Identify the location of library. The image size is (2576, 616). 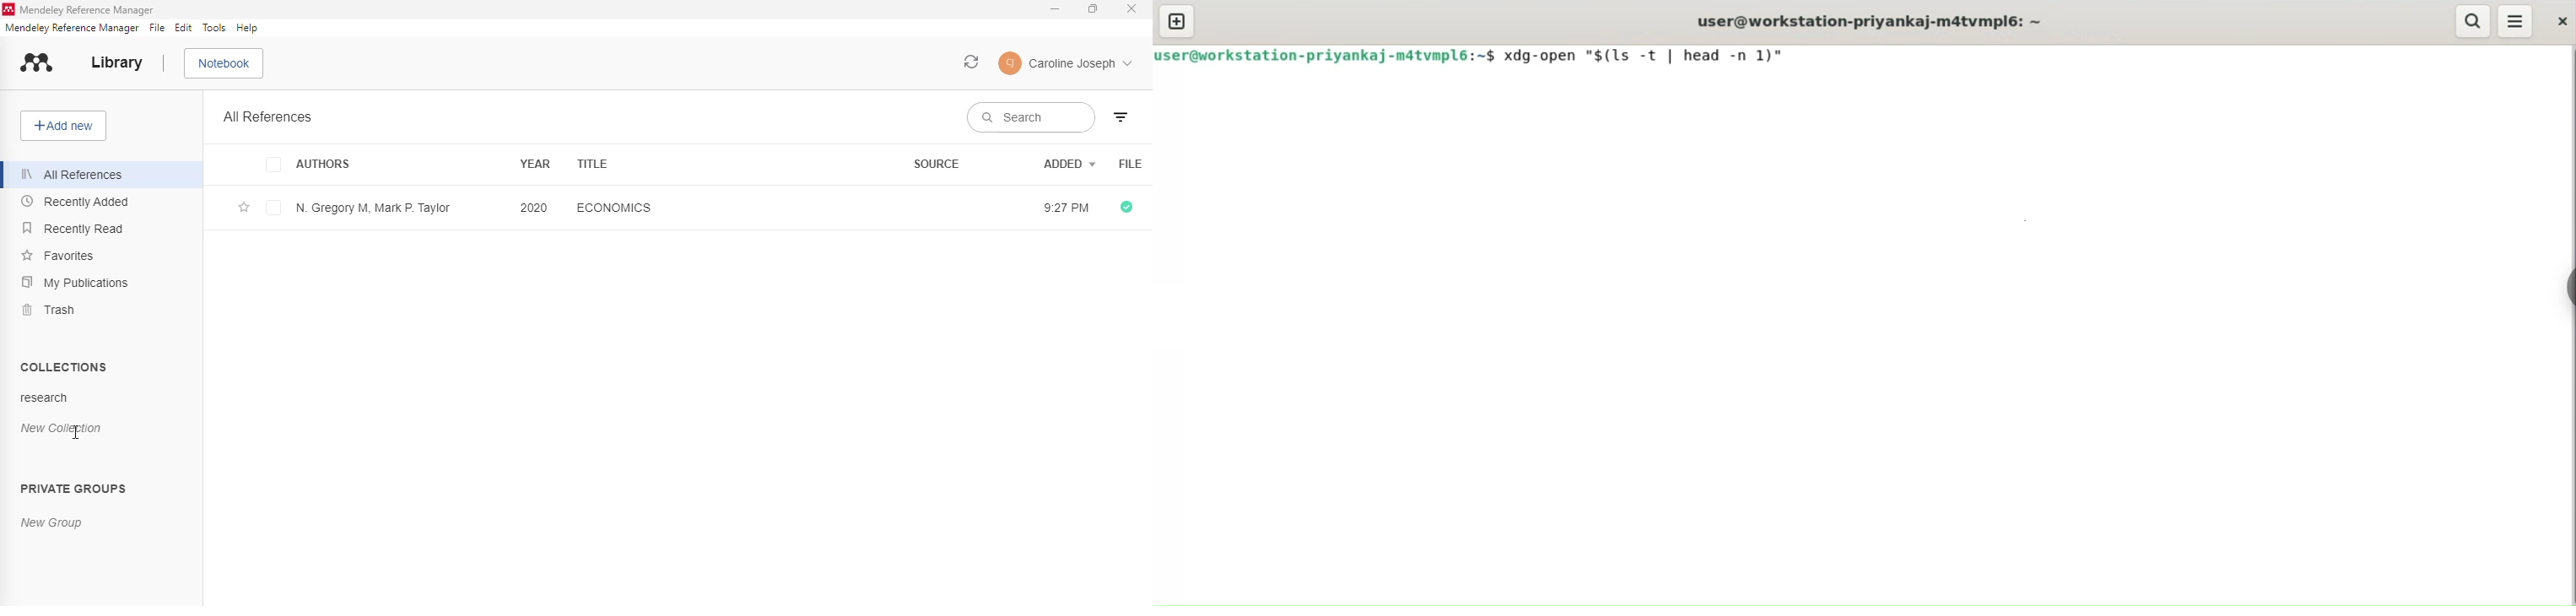
(117, 62).